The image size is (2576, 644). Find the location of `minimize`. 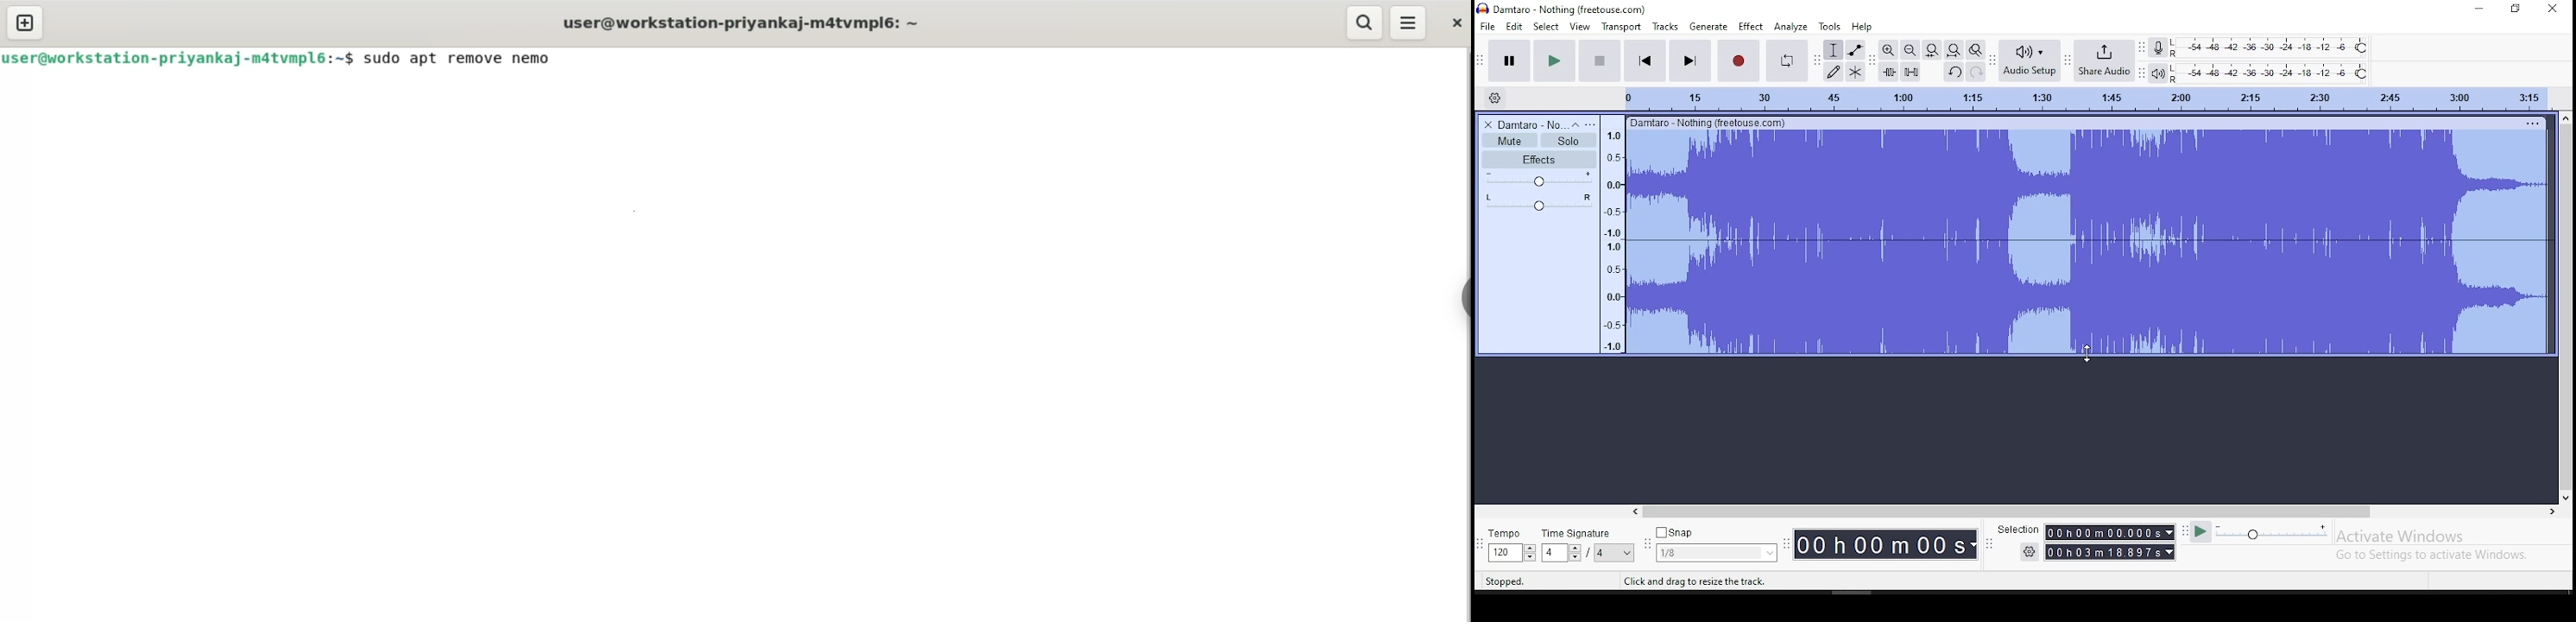

minimize is located at coordinates (2479, 9).